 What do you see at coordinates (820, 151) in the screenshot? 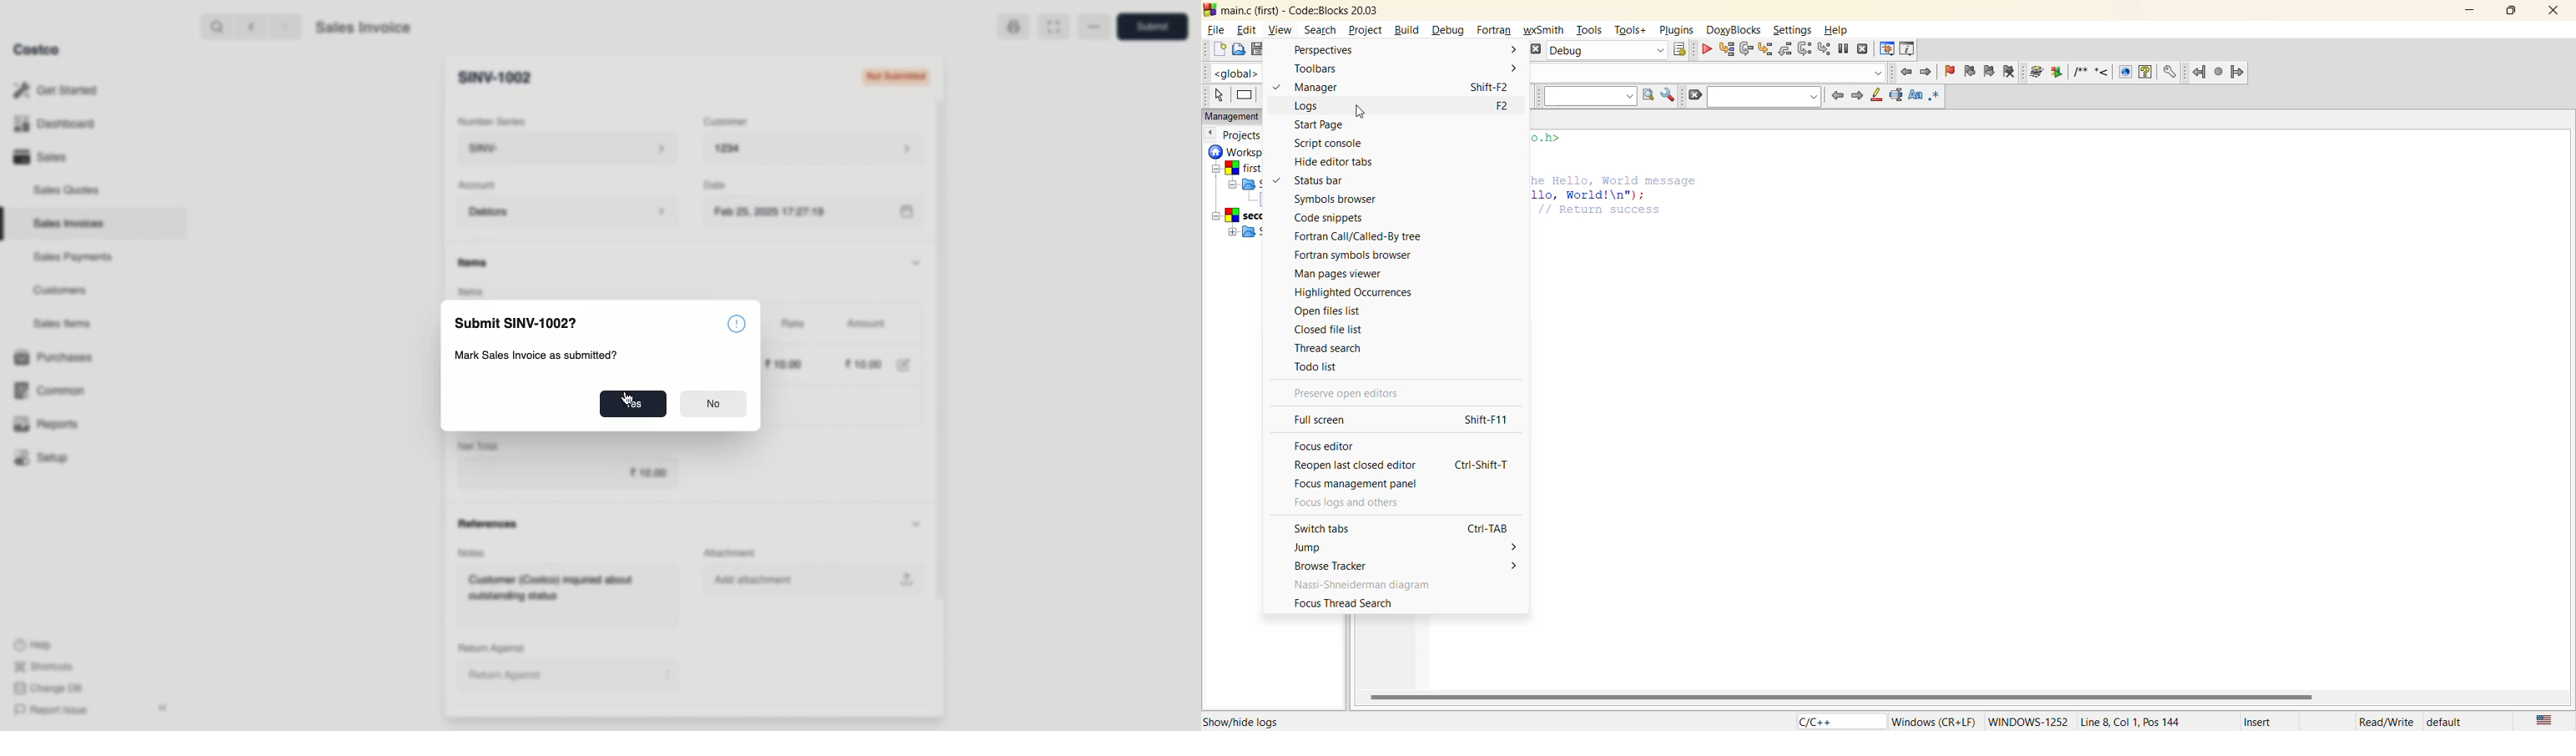
I see `1234` at bounding box center [820, 151].